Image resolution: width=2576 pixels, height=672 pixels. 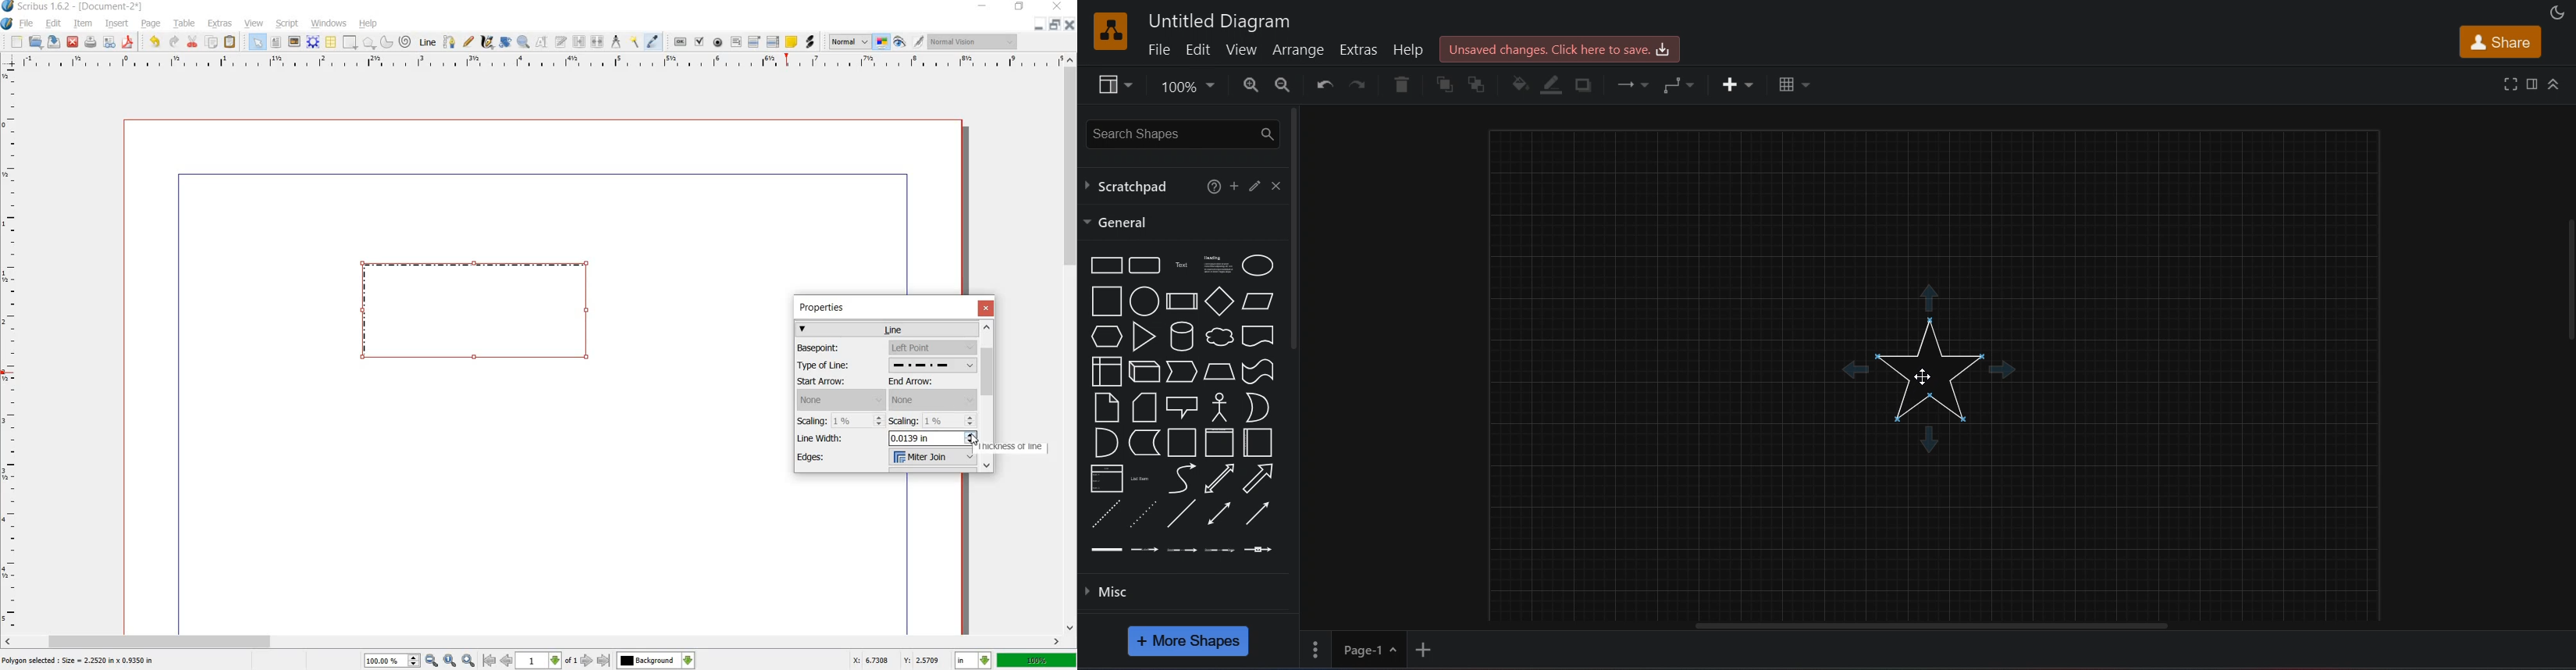 I want to click on line coloe, so click(x=1556, y=85).